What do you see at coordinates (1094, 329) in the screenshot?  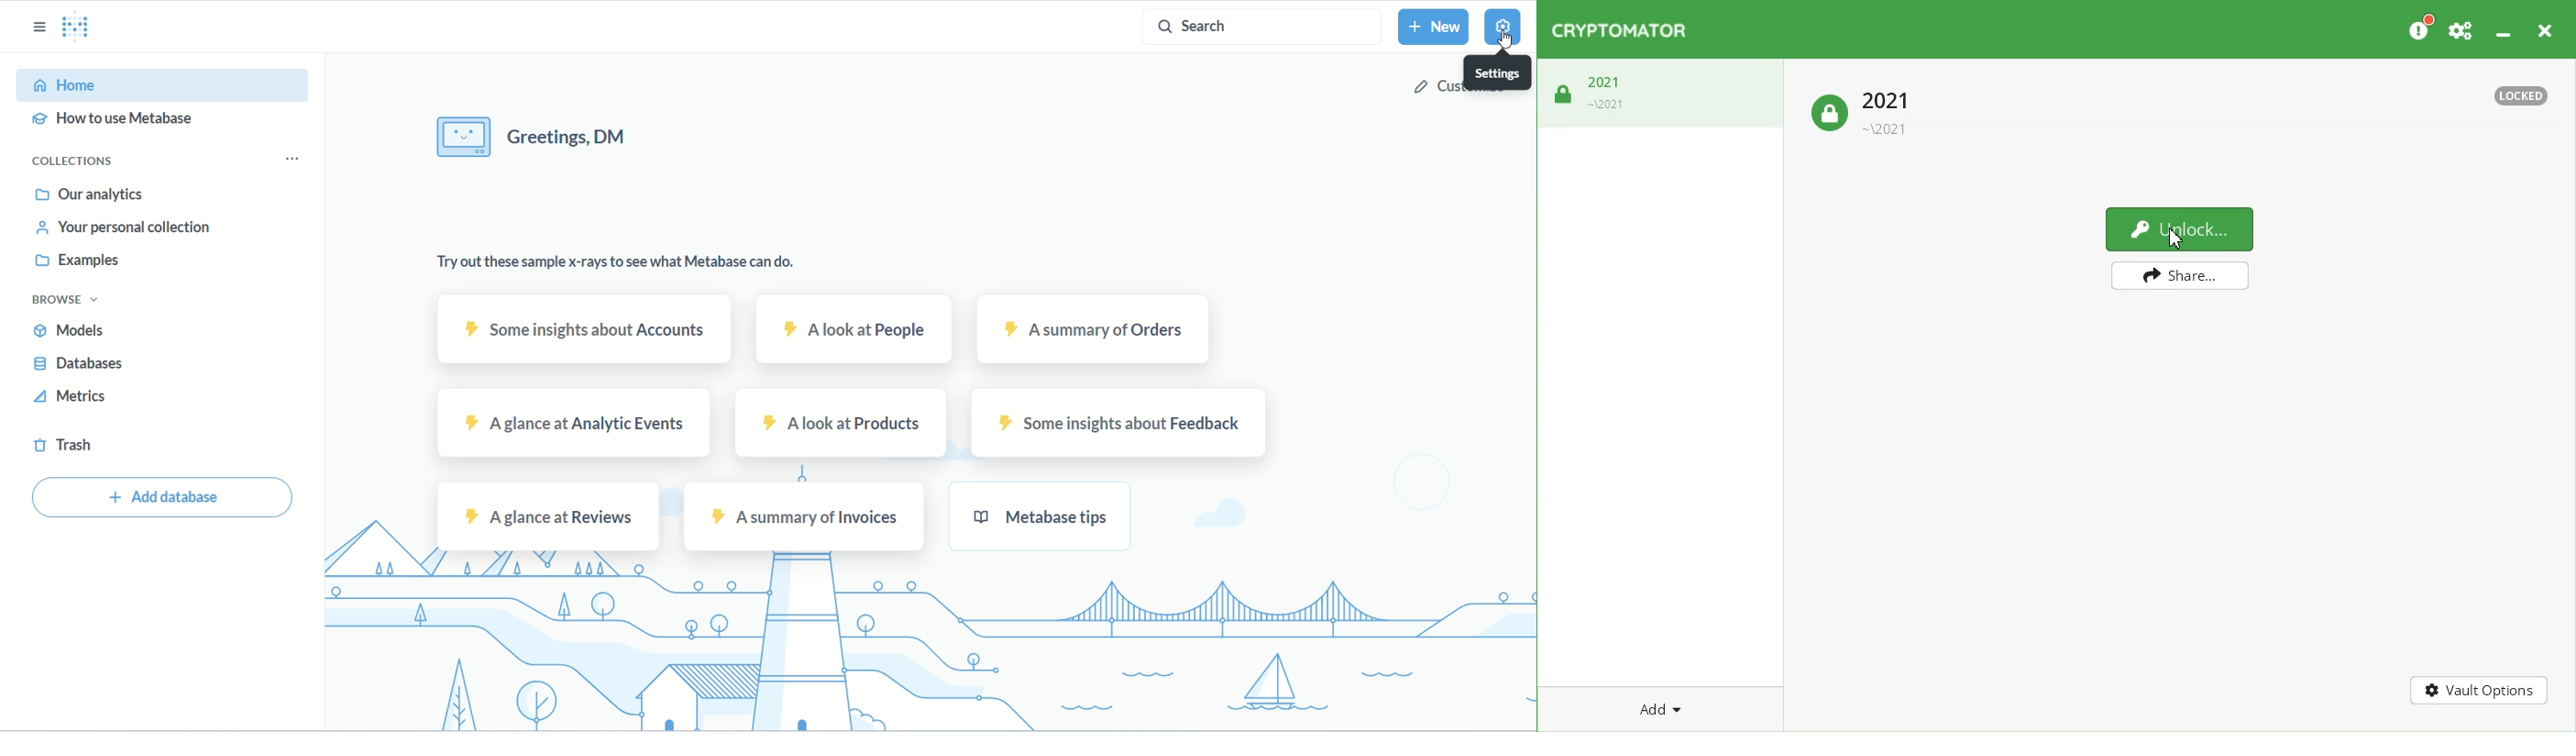 I see `orders` at bounding box center [1094, 329].